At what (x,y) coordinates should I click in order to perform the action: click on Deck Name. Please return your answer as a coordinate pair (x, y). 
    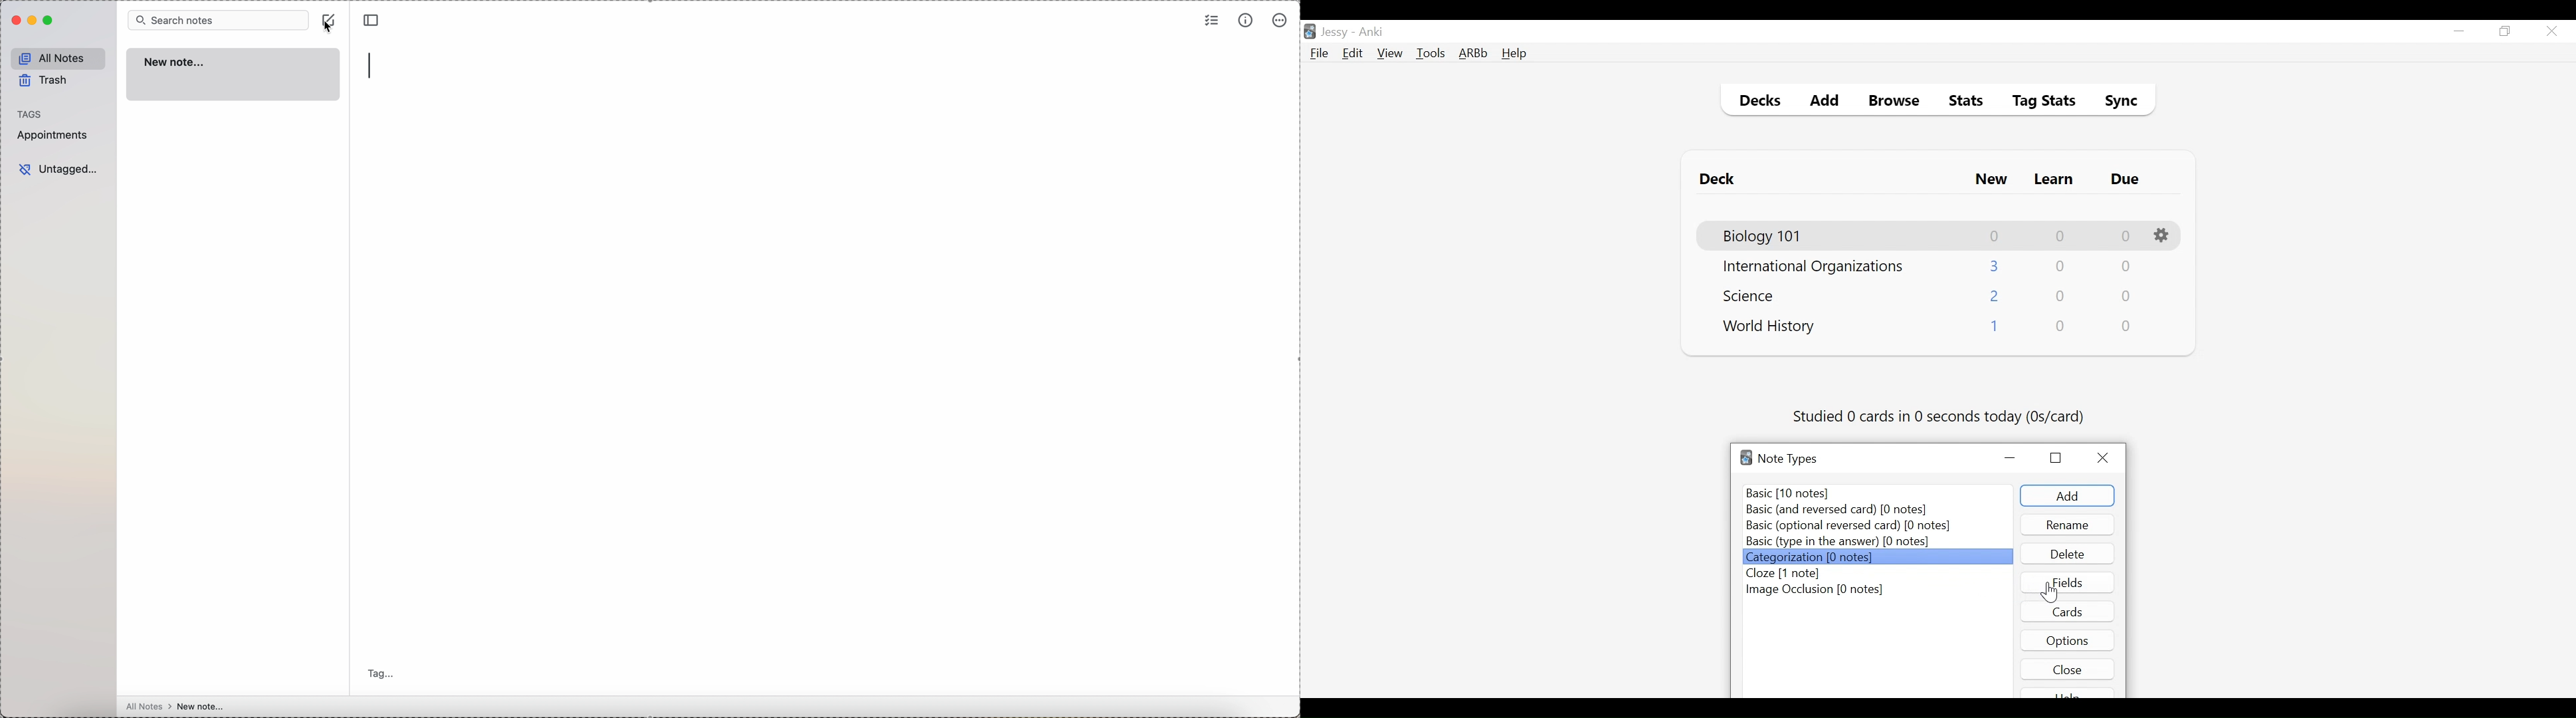
    Looking at the image, I should click on (1763, 237).